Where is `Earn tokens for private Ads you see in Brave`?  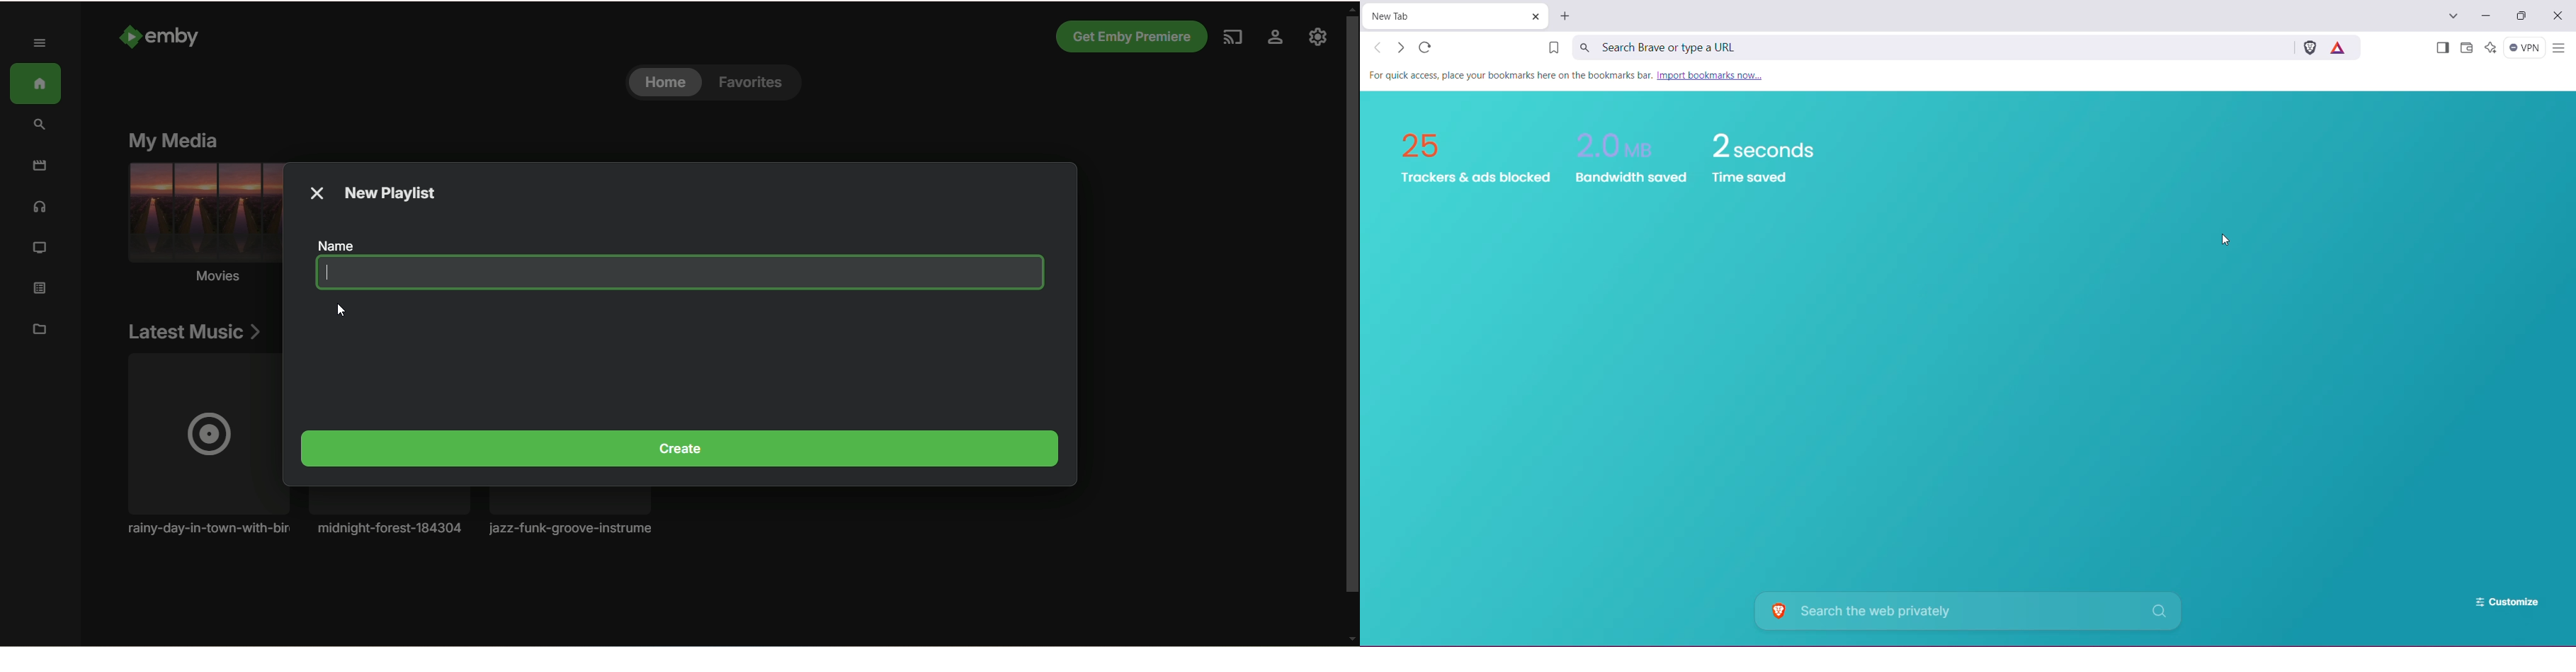
Earn tokens for private Ads you see in Brave is located at coordinates (2340, 47).